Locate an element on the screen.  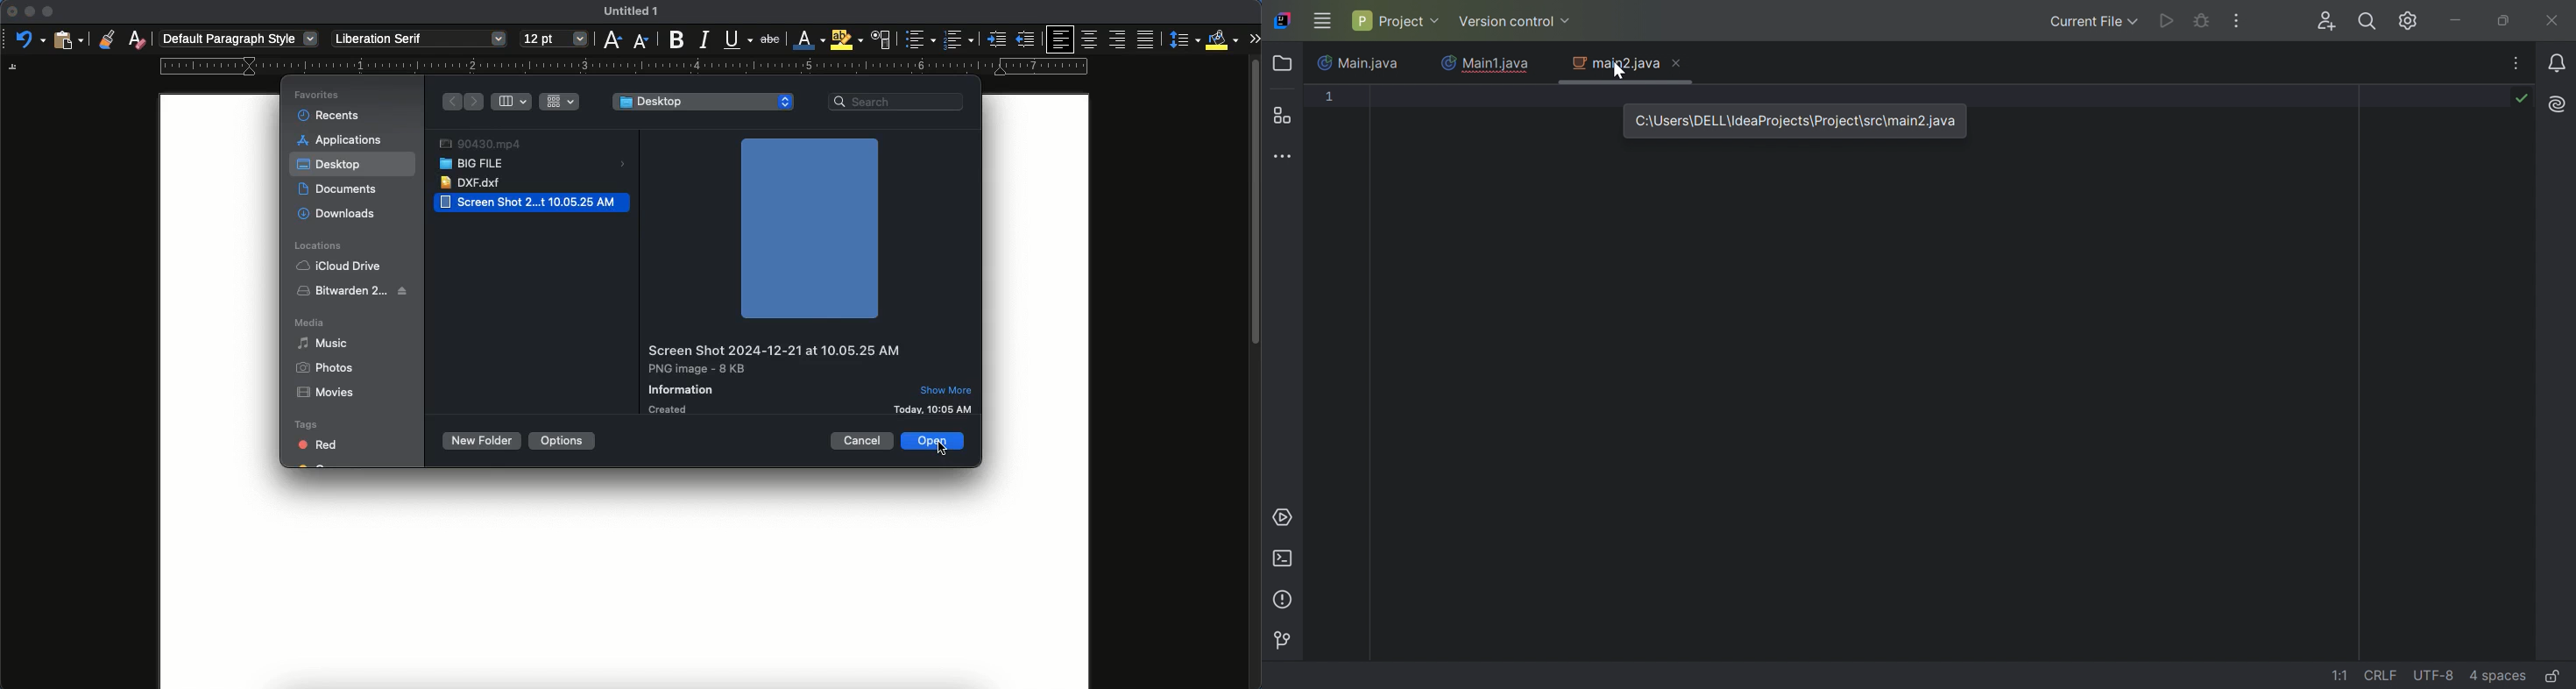
Details about the screen shot - details is located at coordinates (773, 377).